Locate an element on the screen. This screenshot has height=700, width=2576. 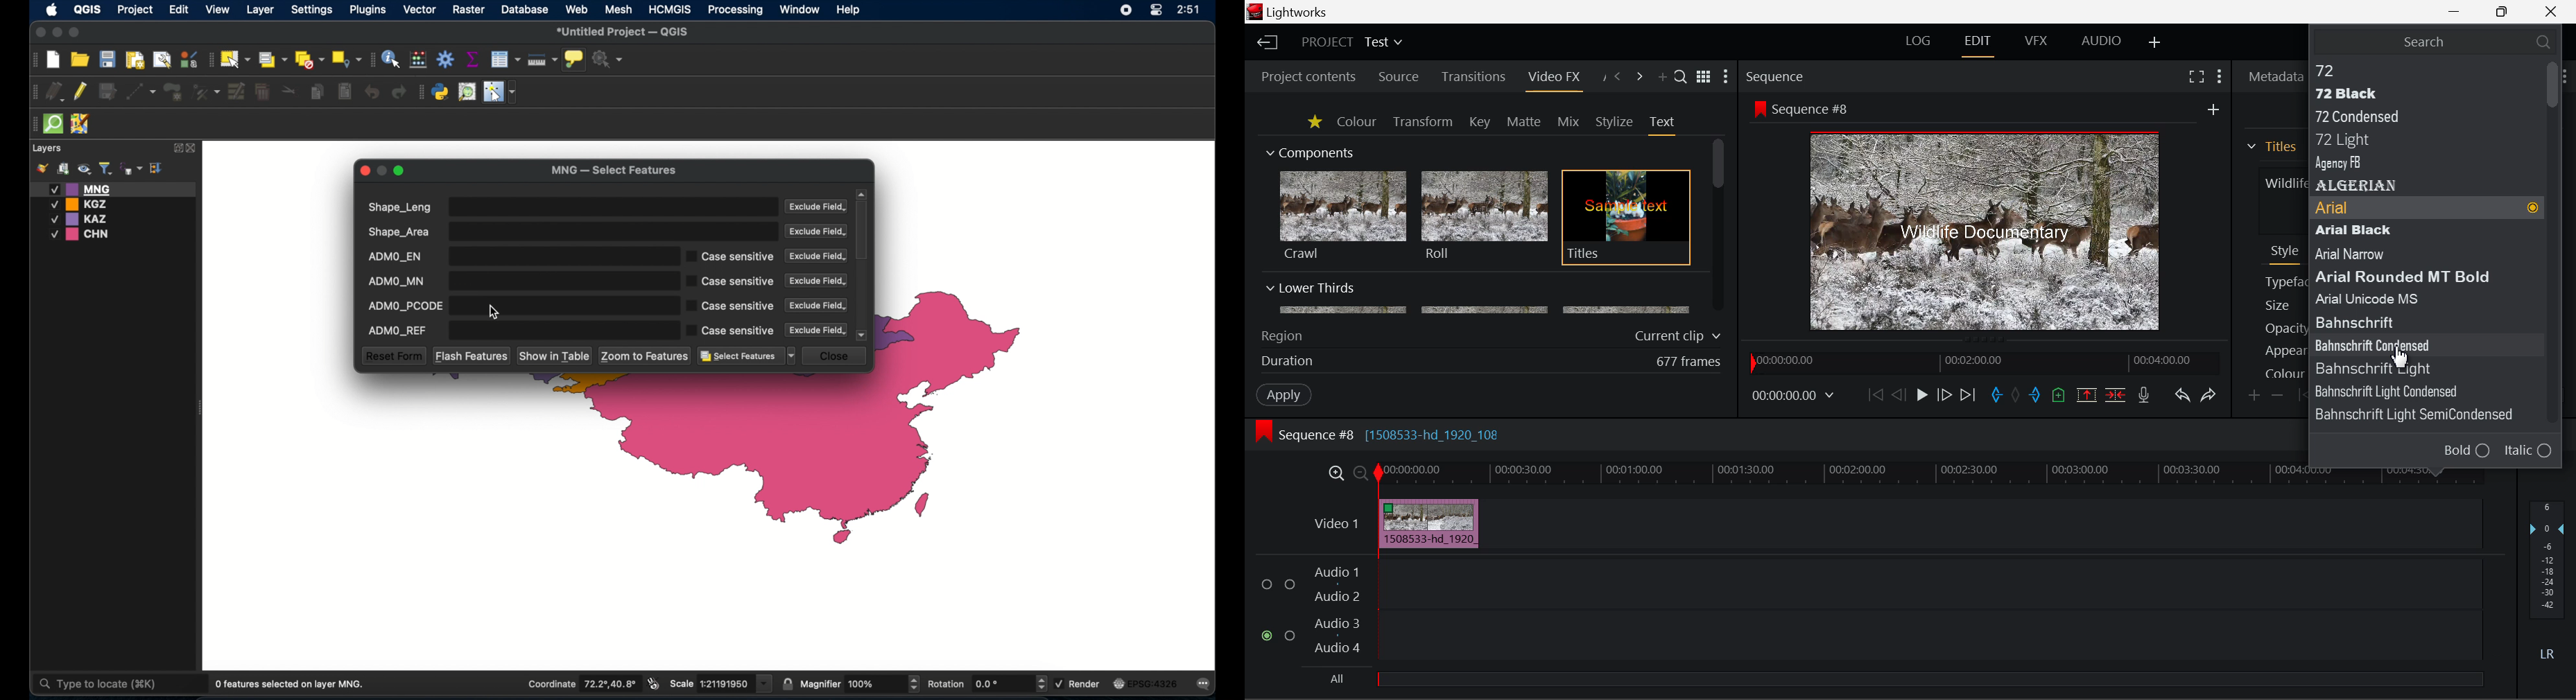
copy is located at coordinates (319, 91).